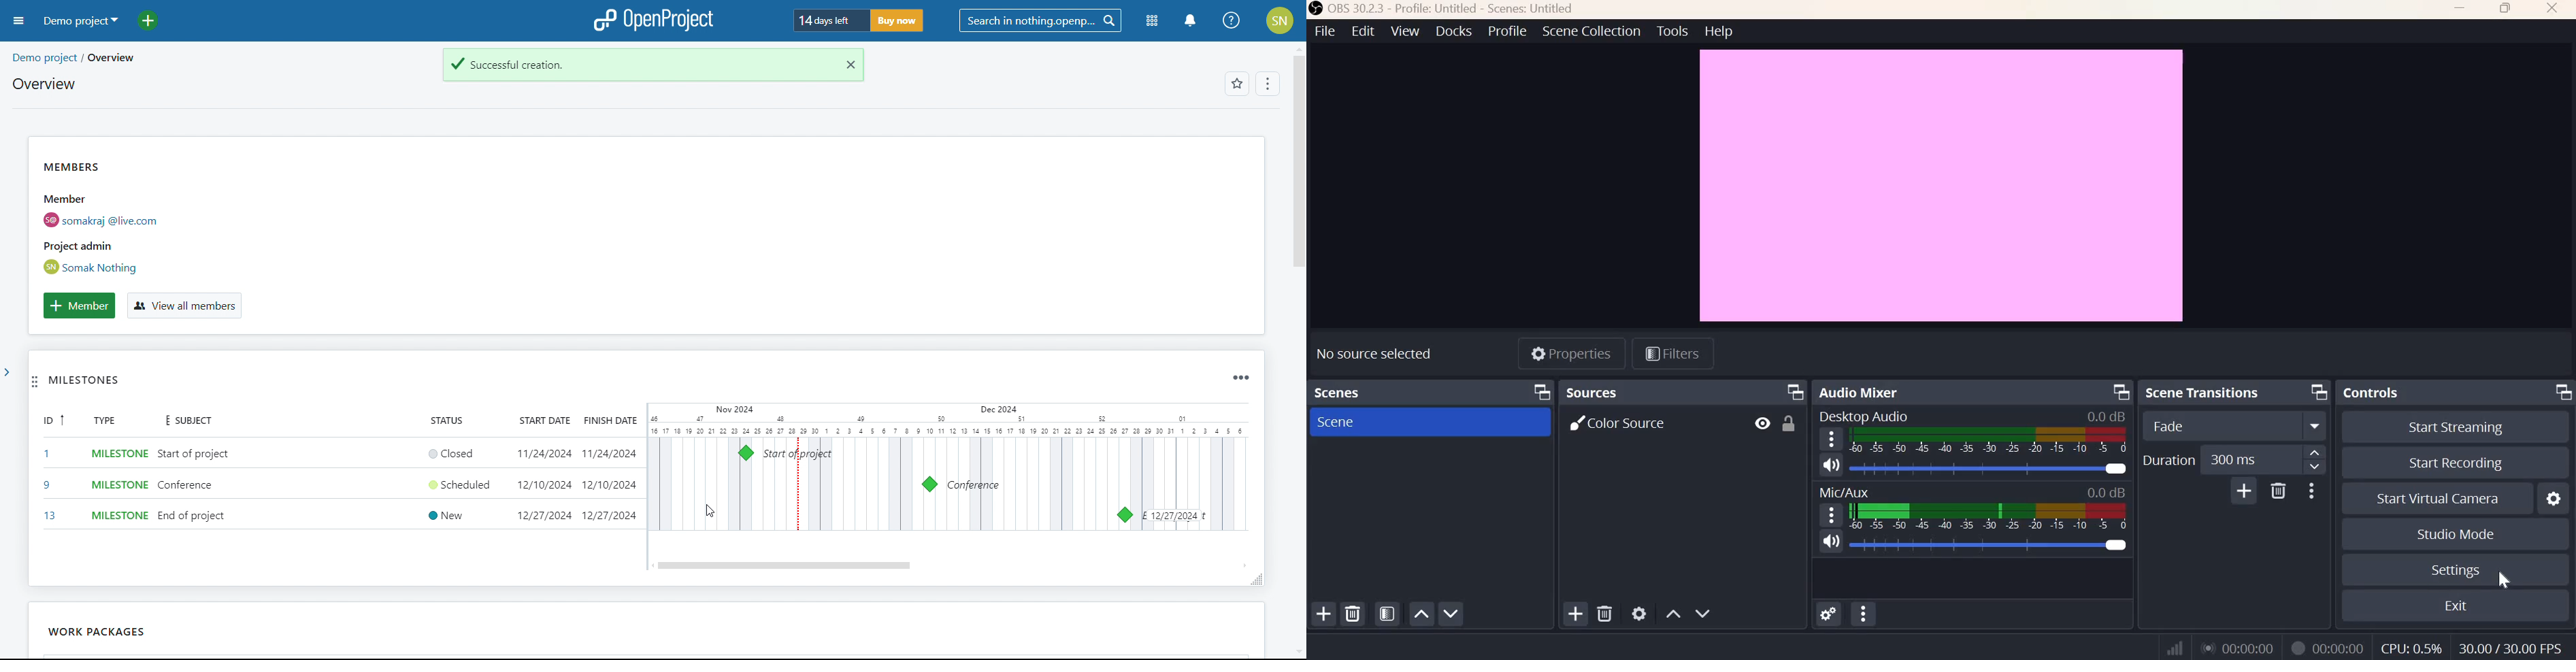 The image size is (2576, 672). I want to click on Move source(s) down, so click(1703, 613).